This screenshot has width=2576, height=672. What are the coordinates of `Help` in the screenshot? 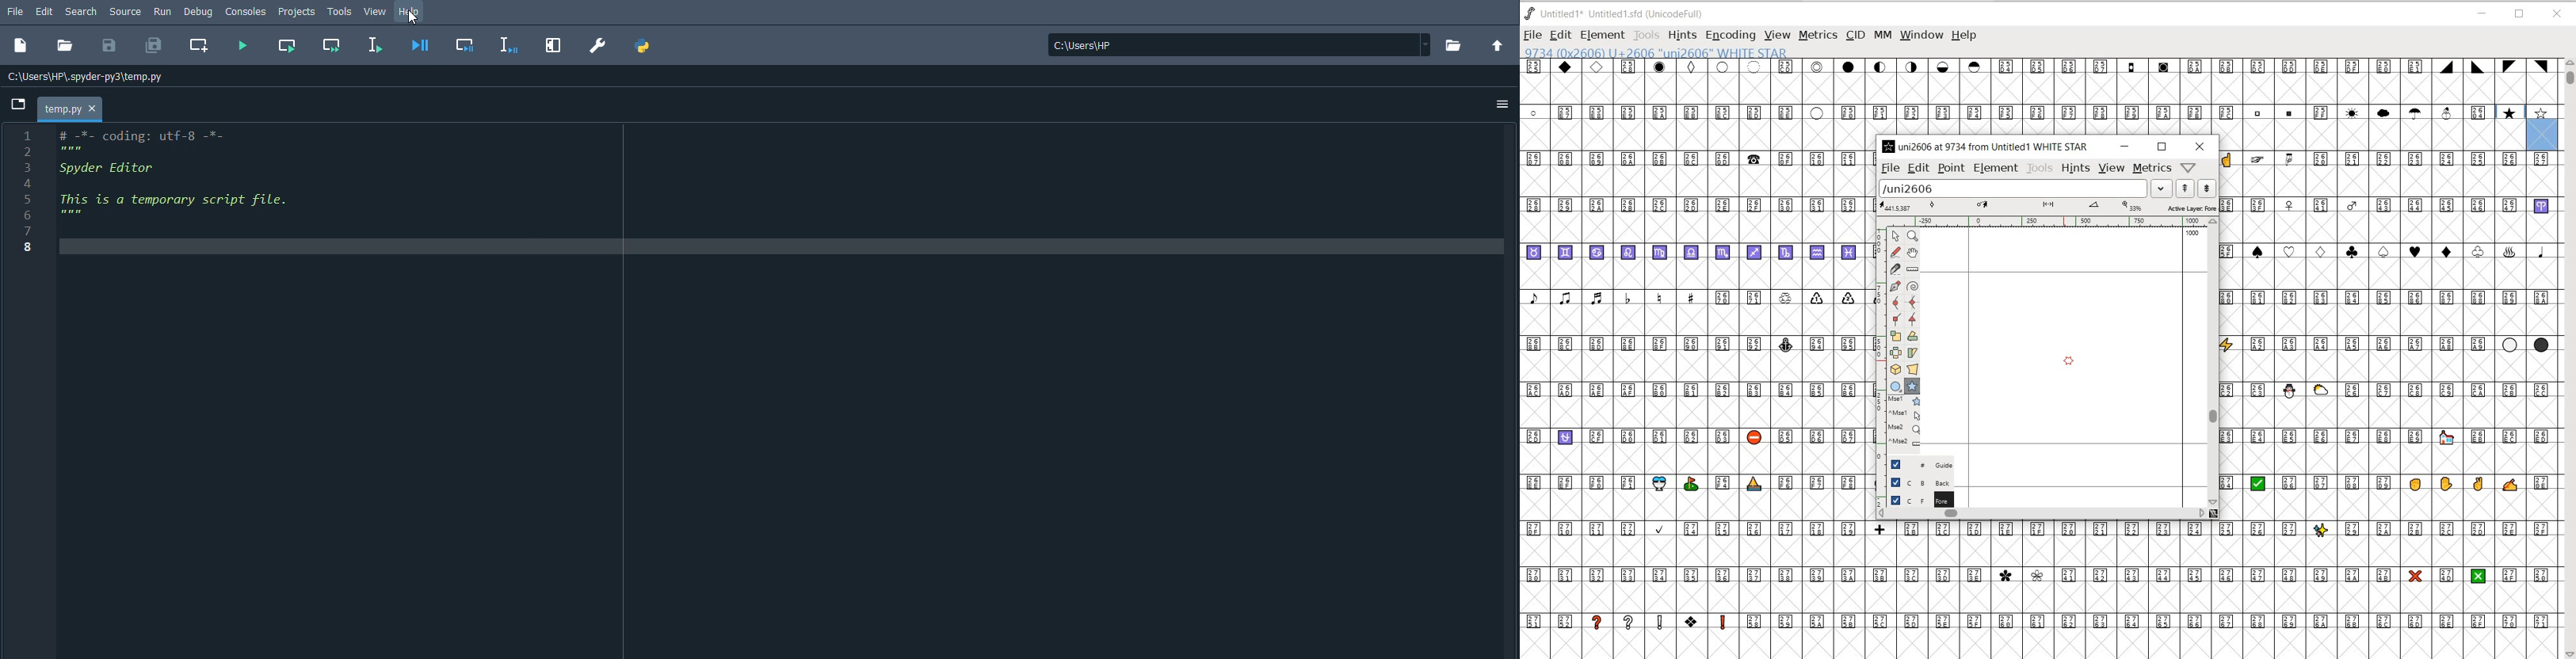 It's located at (410, 13).